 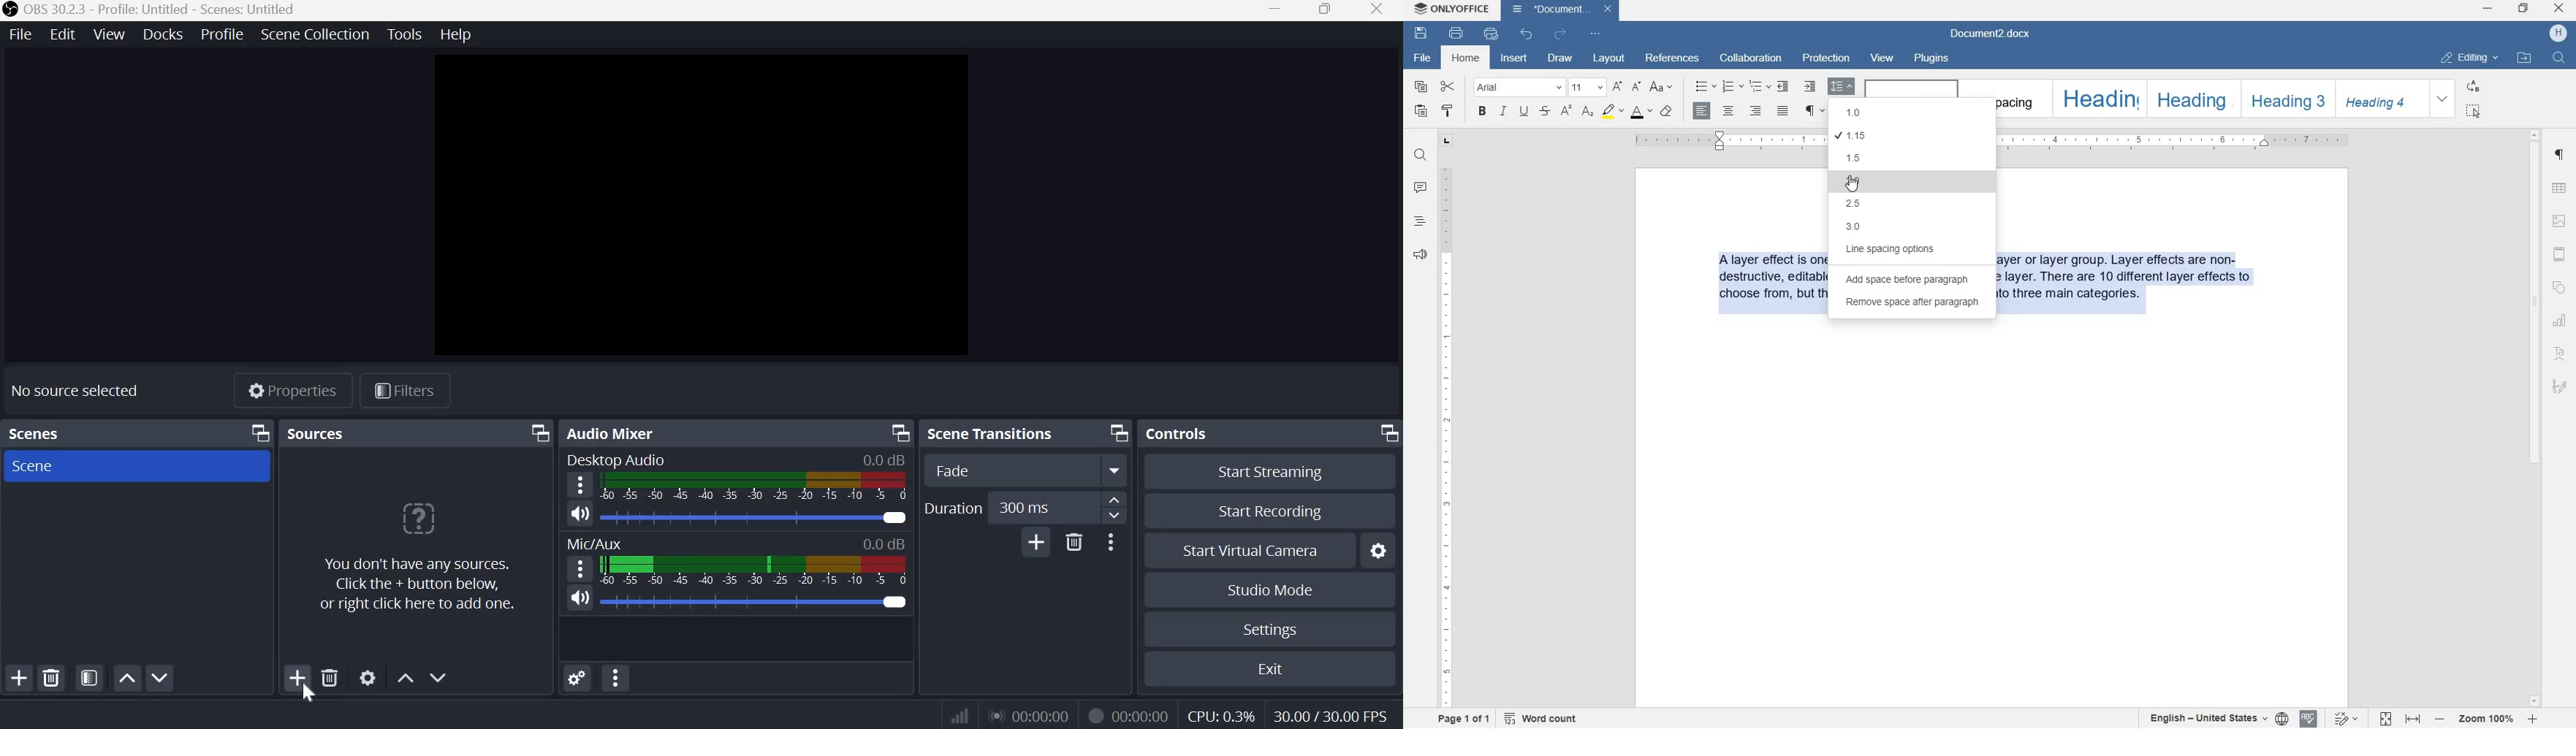 I want to click on Connection Status Indicator, so click(x=957, y=716).